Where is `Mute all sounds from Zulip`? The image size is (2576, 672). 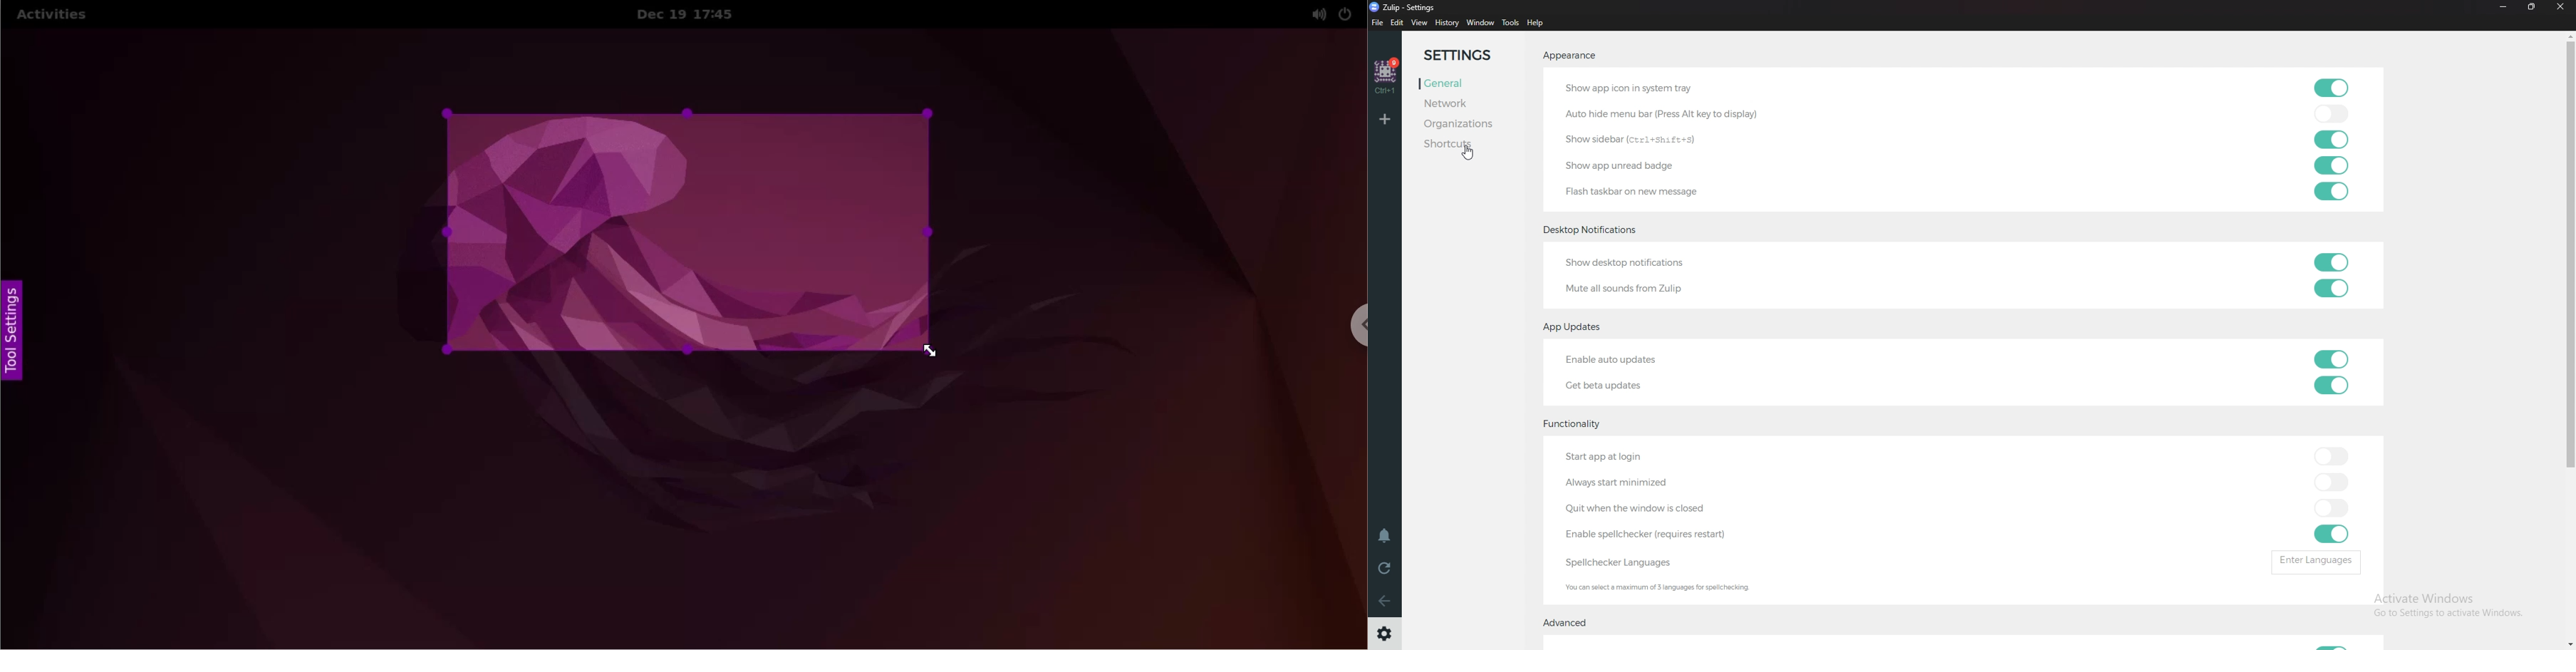 Mute all sounds from Zulip is located at coordinates (1626, 290).